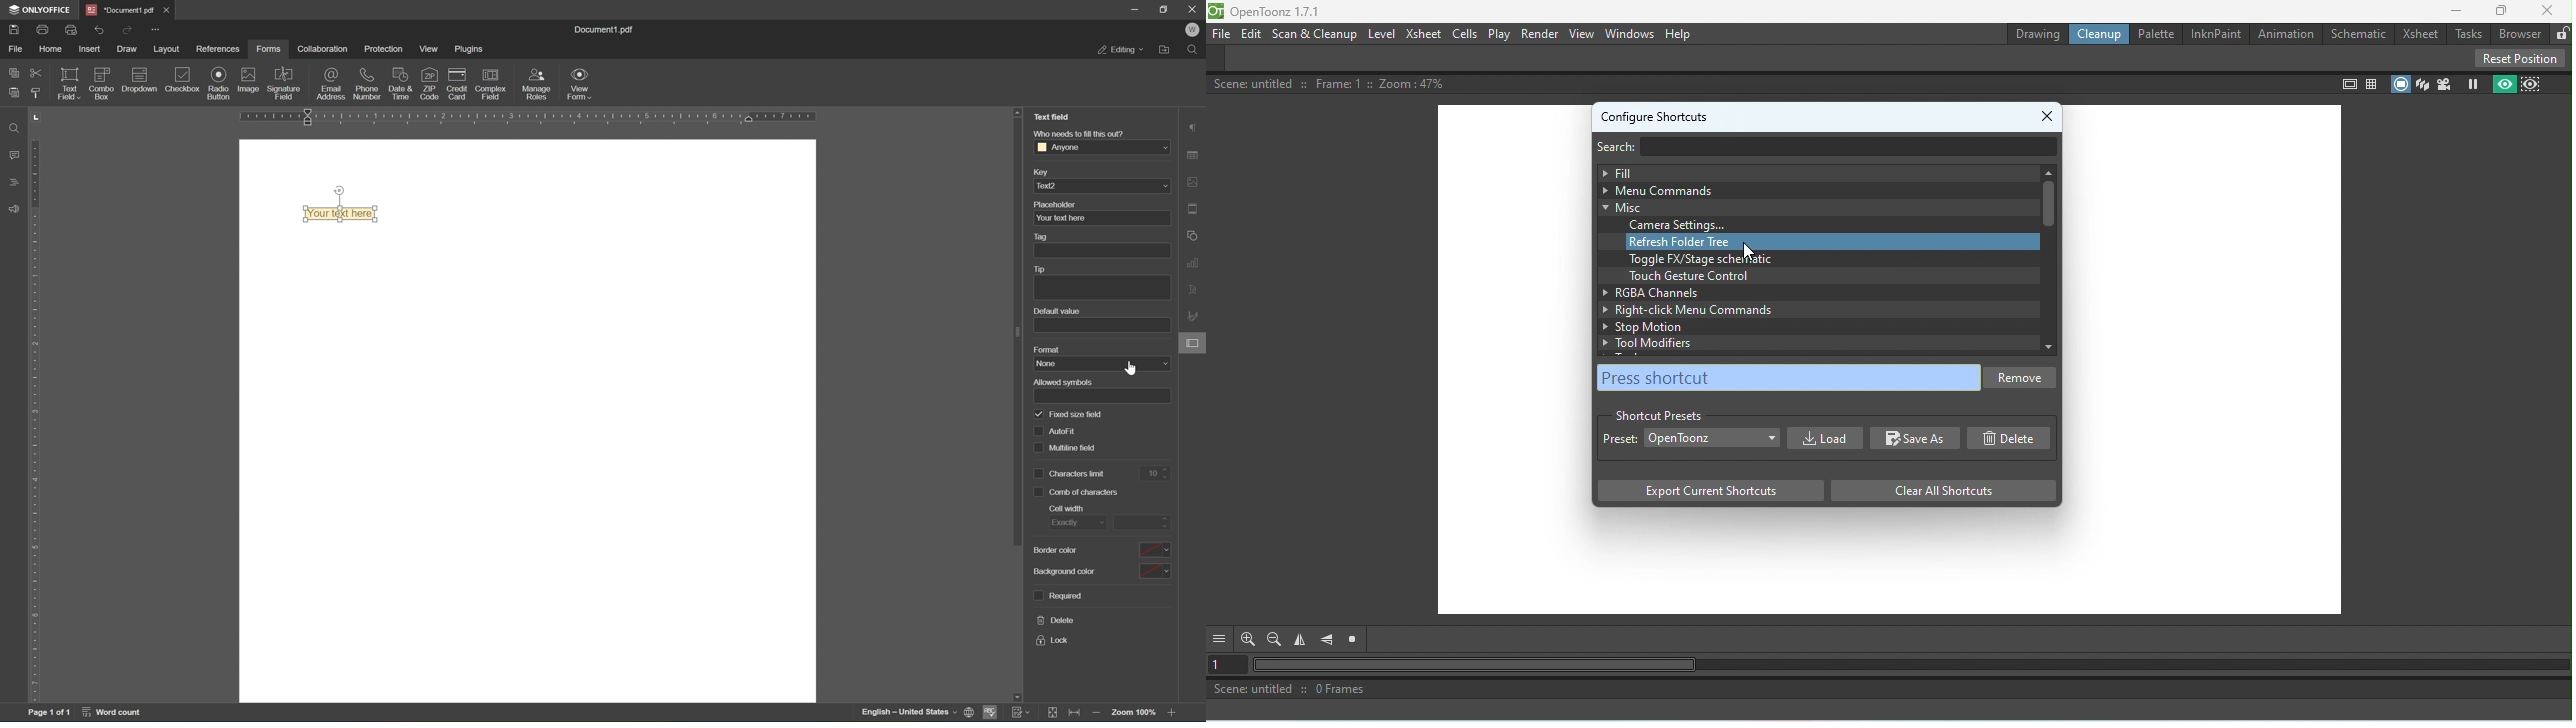 Image resolution: width=2576 pixels, height=728 pixels. What do you see at coordinates (1274, 639) in the screenshot?
I see `Zoom out` at bounding box center [1274, 639].